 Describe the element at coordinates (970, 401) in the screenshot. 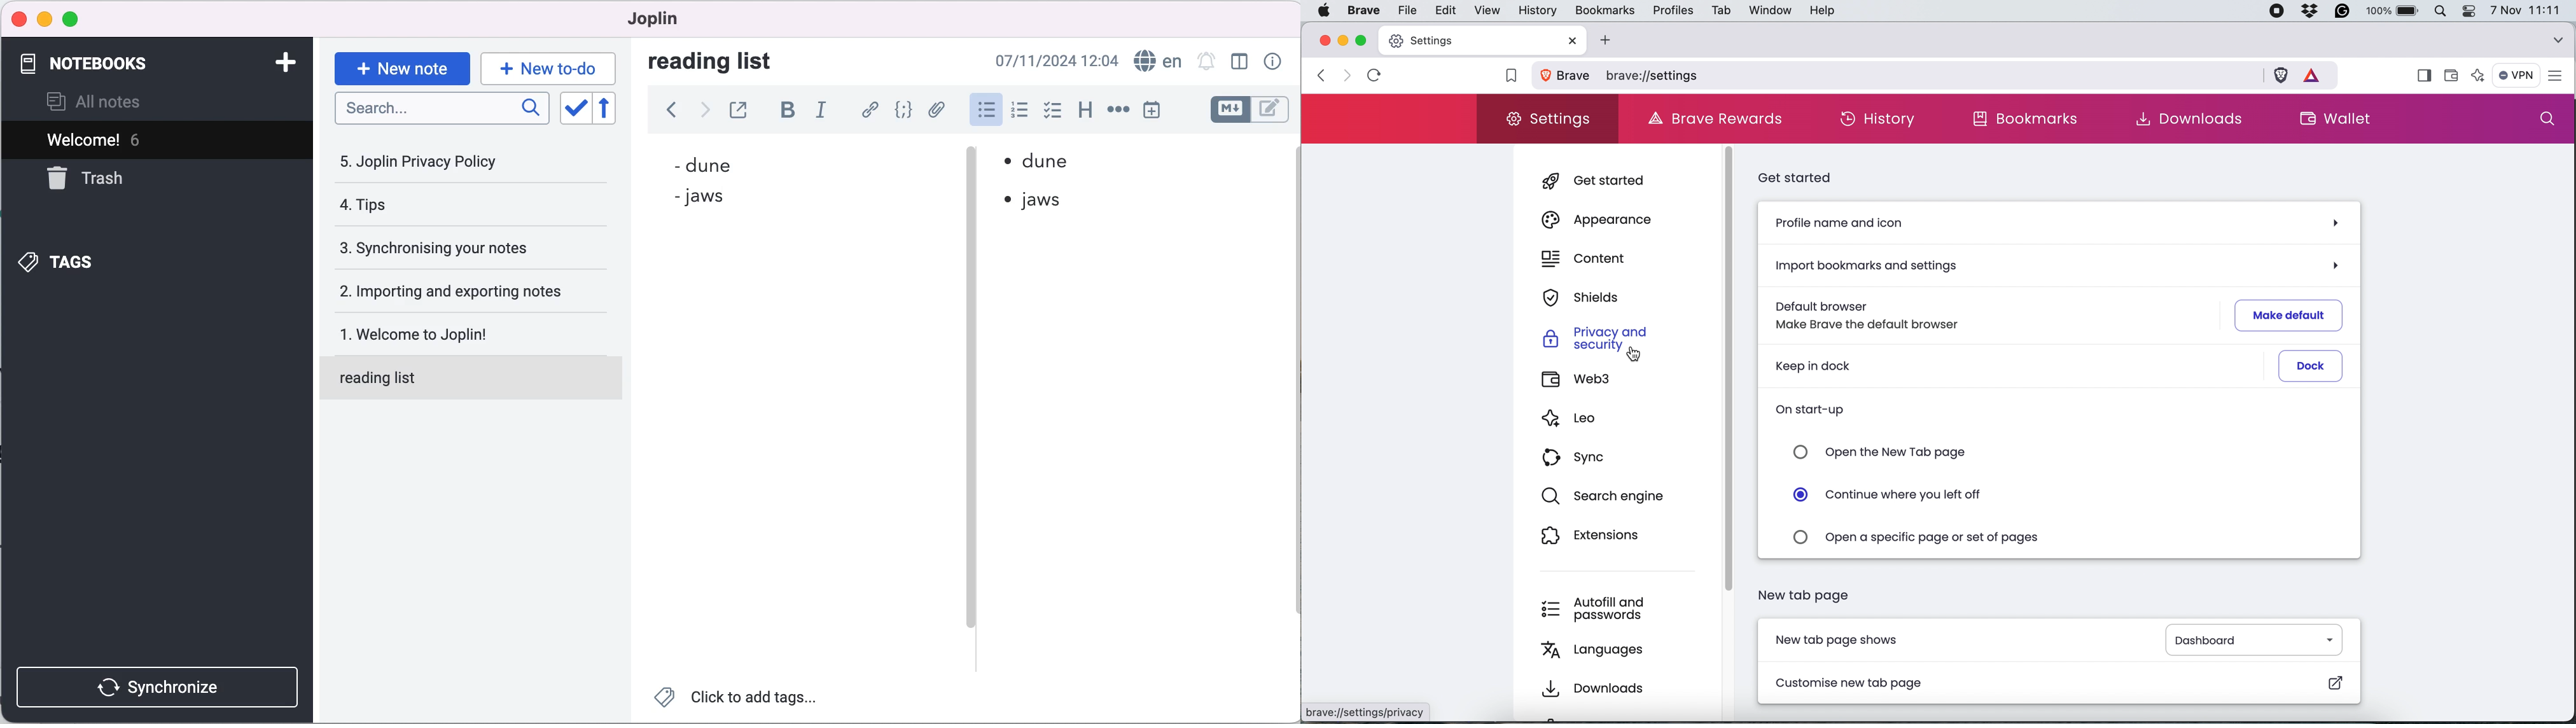

I see `vertical slider` at that location.